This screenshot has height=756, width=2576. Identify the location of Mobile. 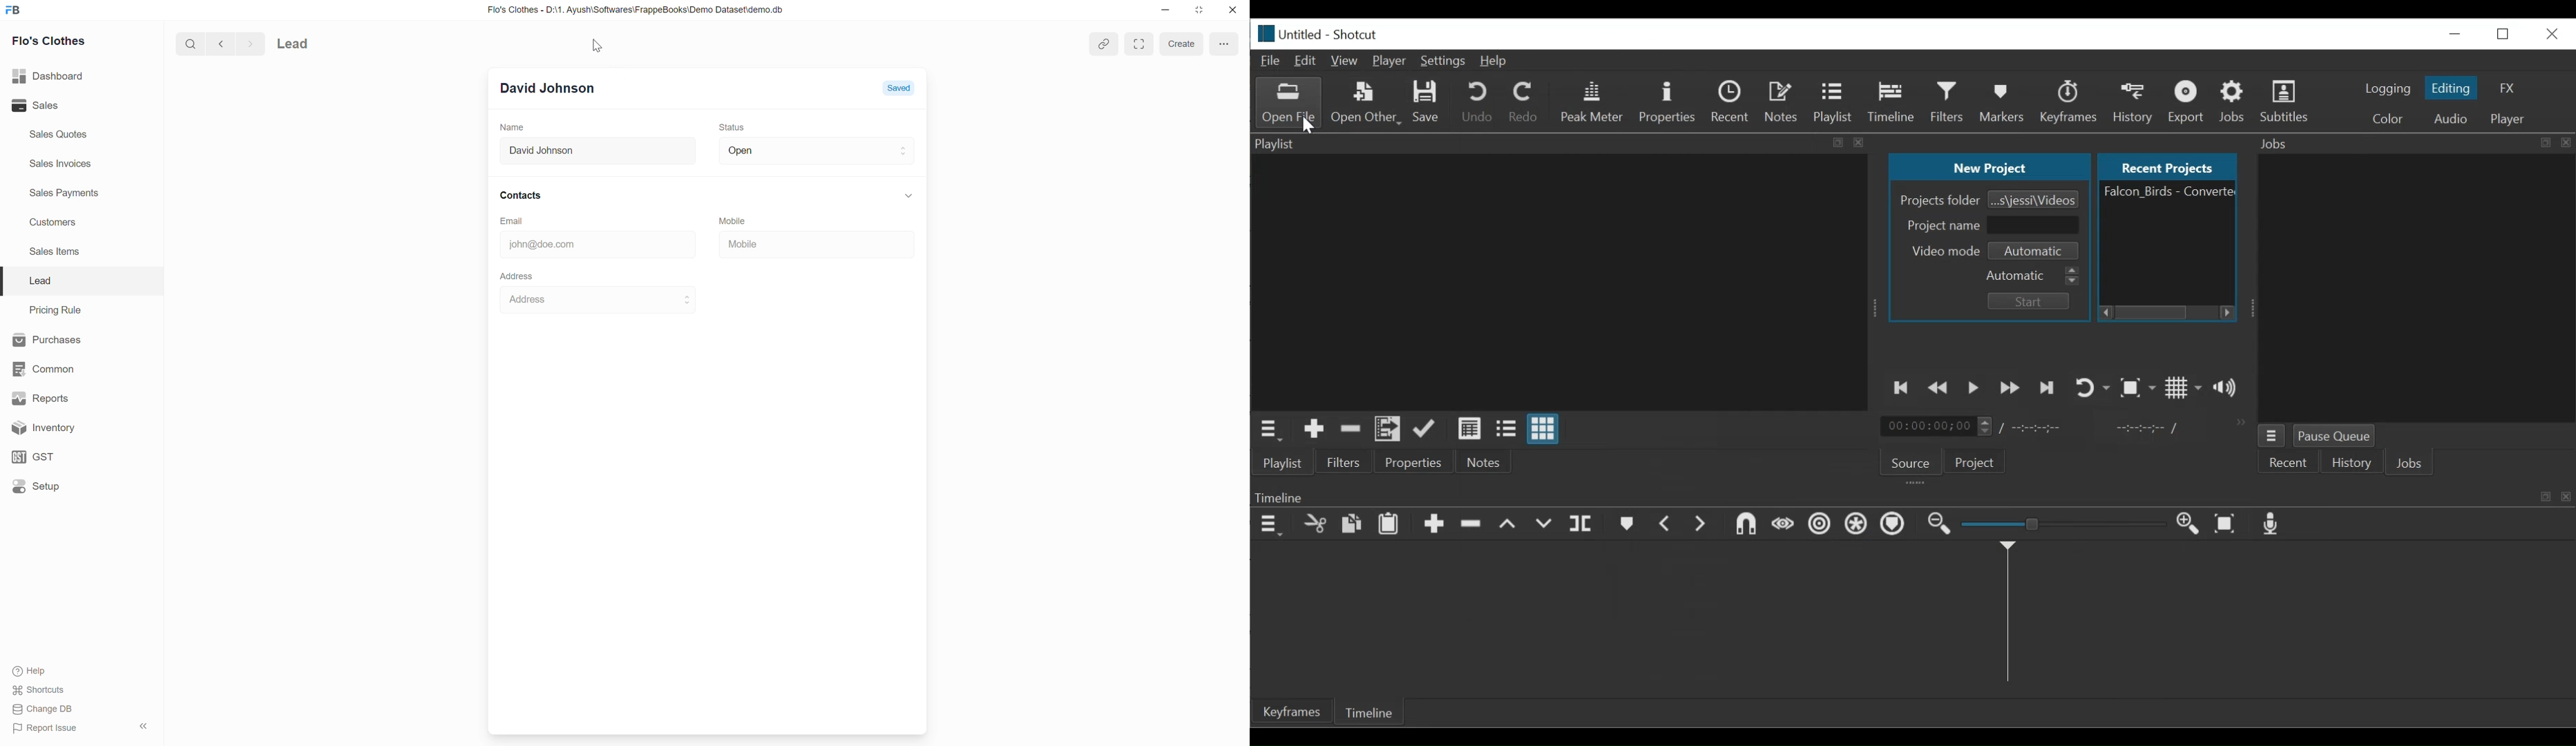
(737, 219).